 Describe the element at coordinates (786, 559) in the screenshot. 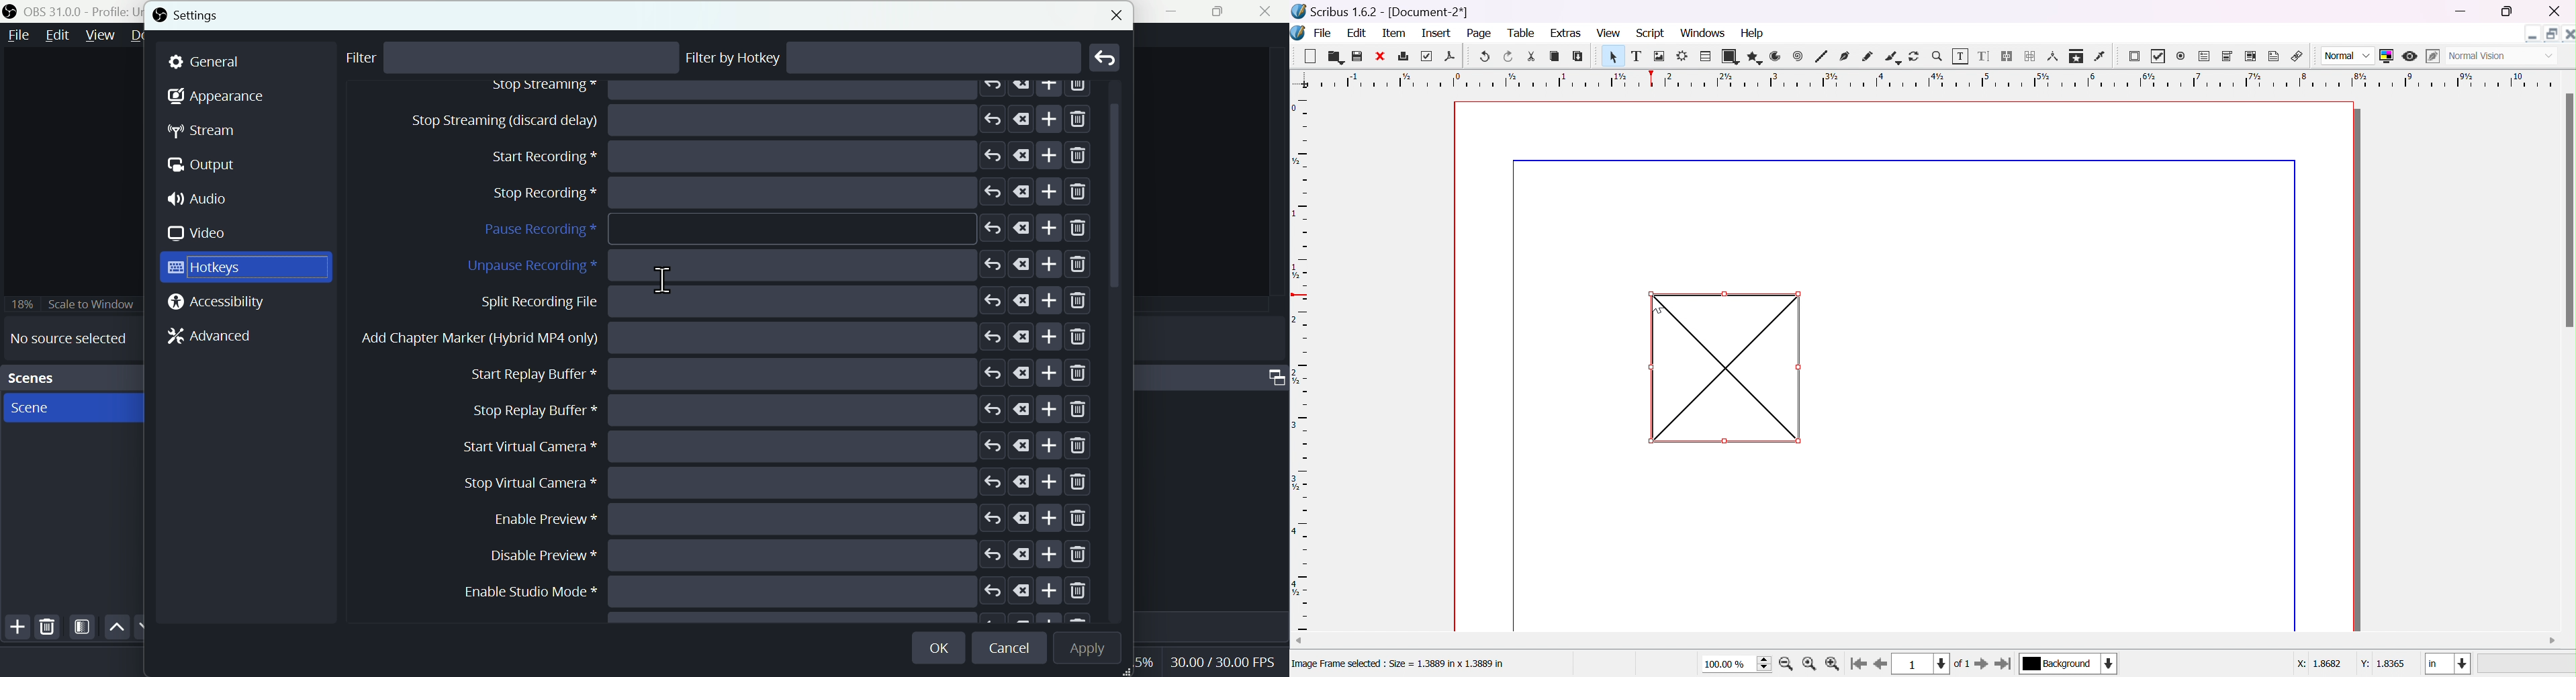

I see `Disable preview` at that location.